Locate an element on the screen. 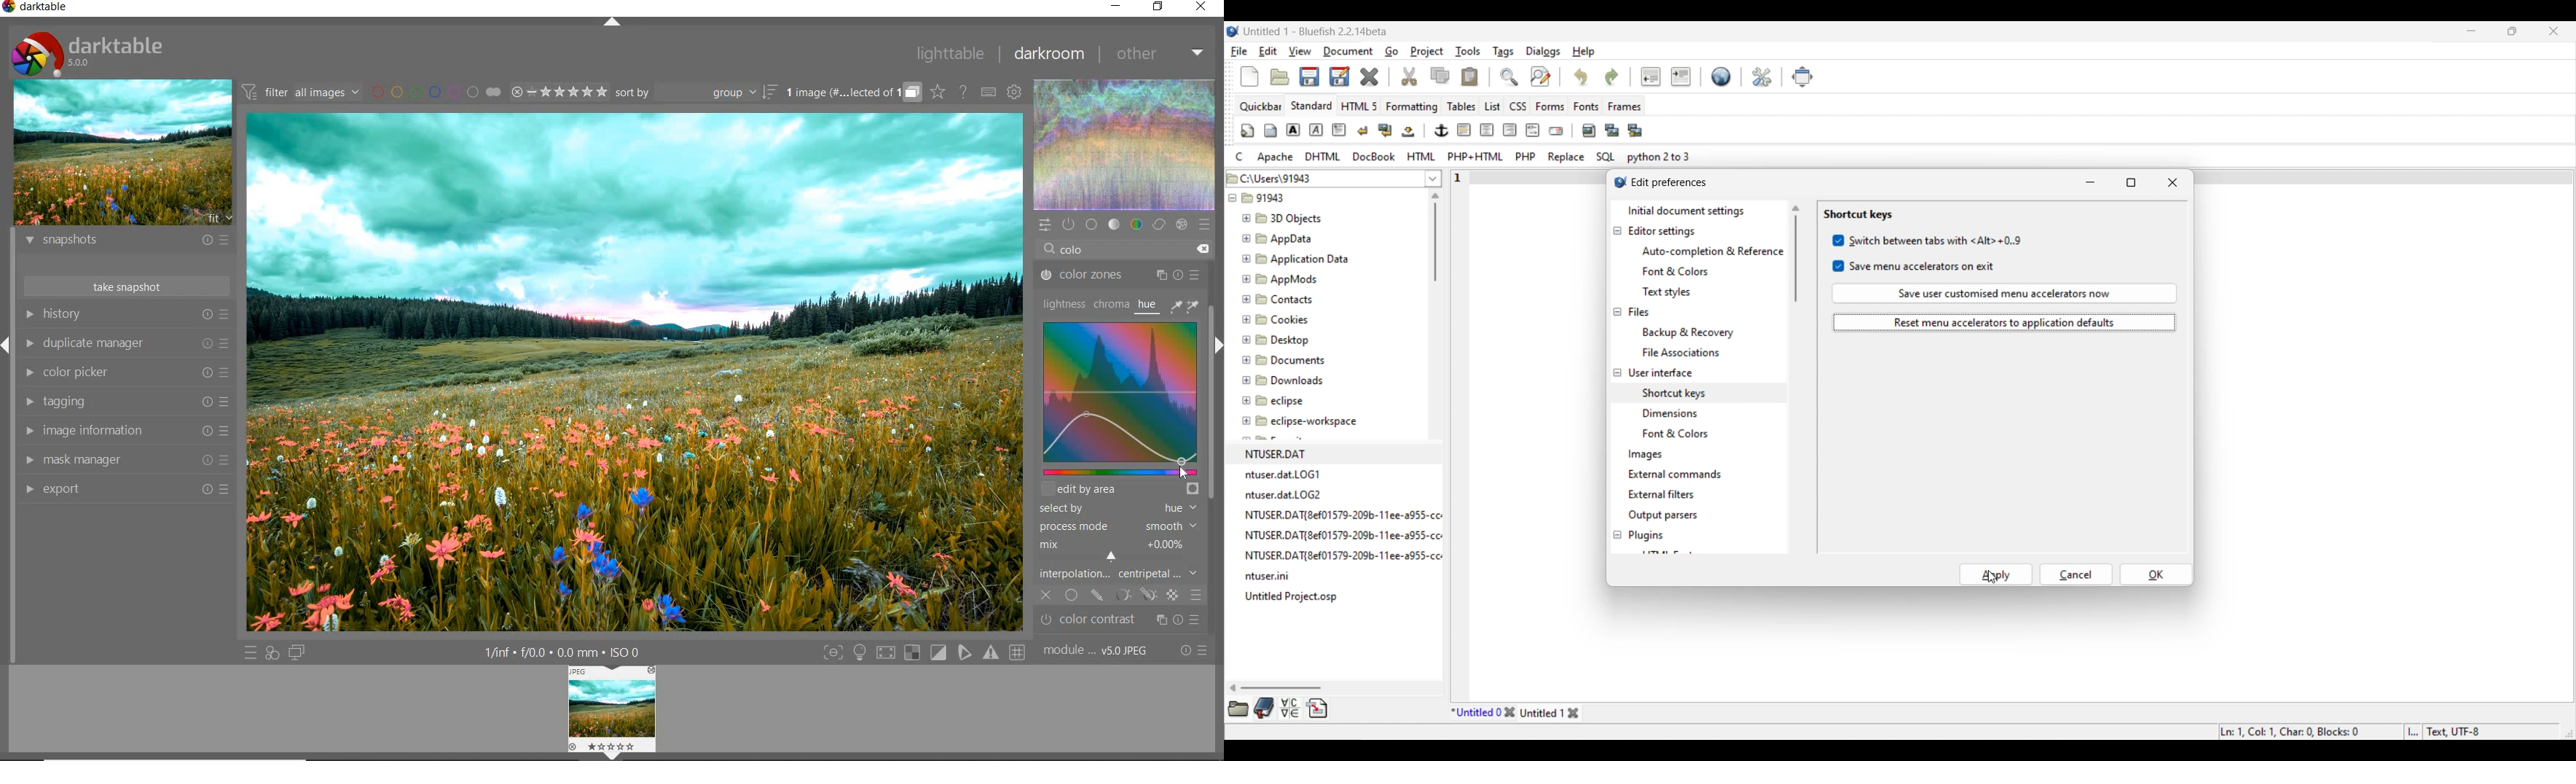 This screenshot has width=2576, height=784. AppData is located at coordinates (1280, 237).